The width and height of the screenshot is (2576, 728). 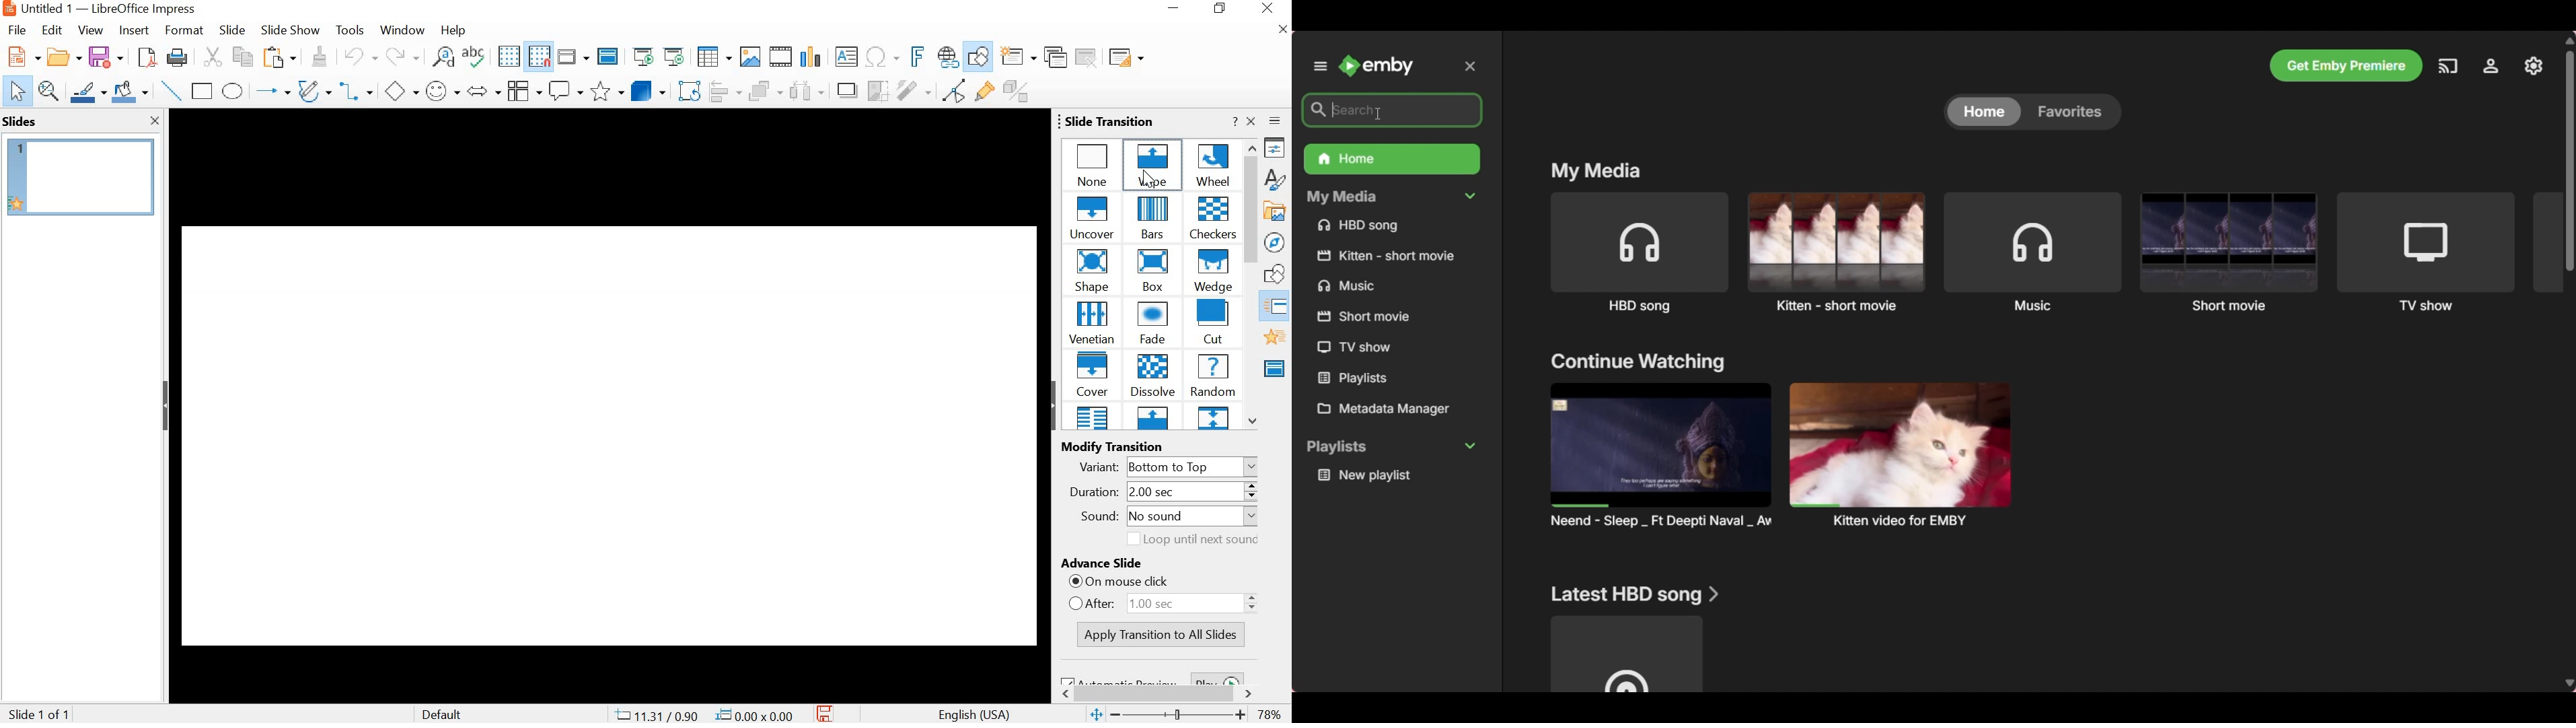 What do you see at coordinates (1155, 324) in the screenshot?
I see `FADE` at bounding box center [1155, 324].